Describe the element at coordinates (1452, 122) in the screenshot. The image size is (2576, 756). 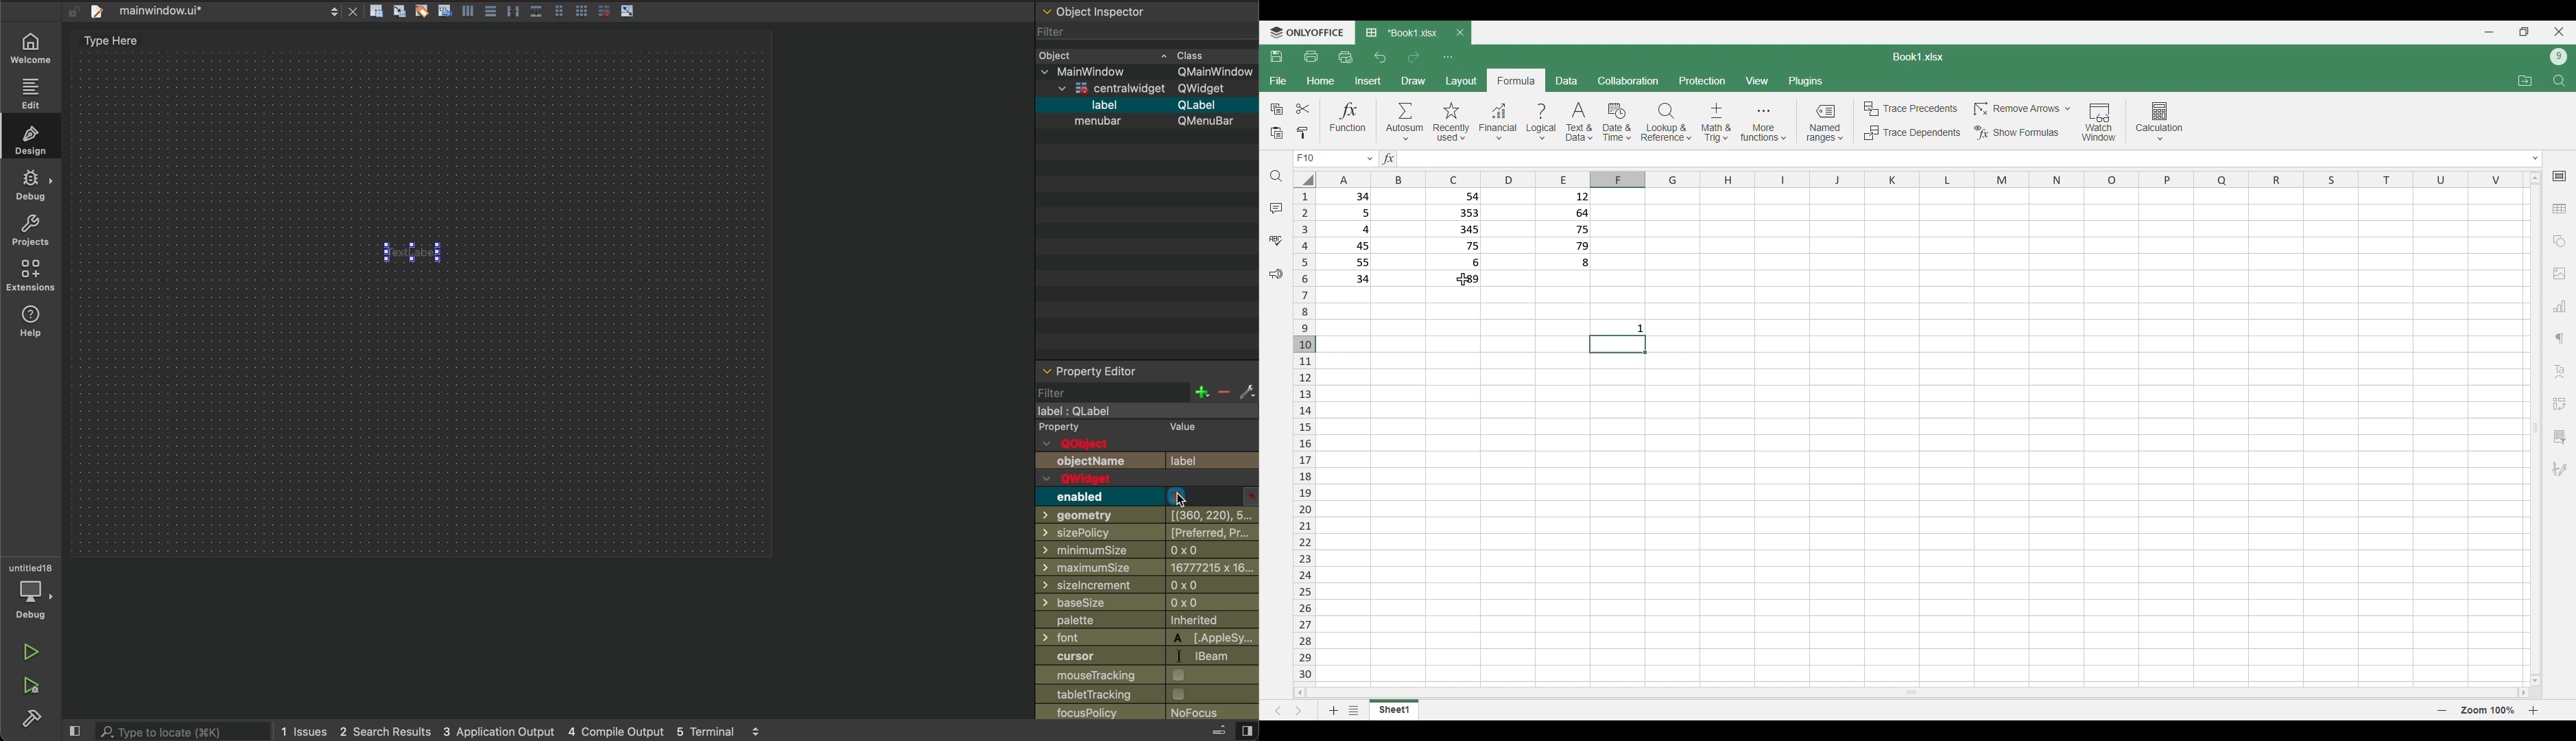
I see `Recently used` at that location.